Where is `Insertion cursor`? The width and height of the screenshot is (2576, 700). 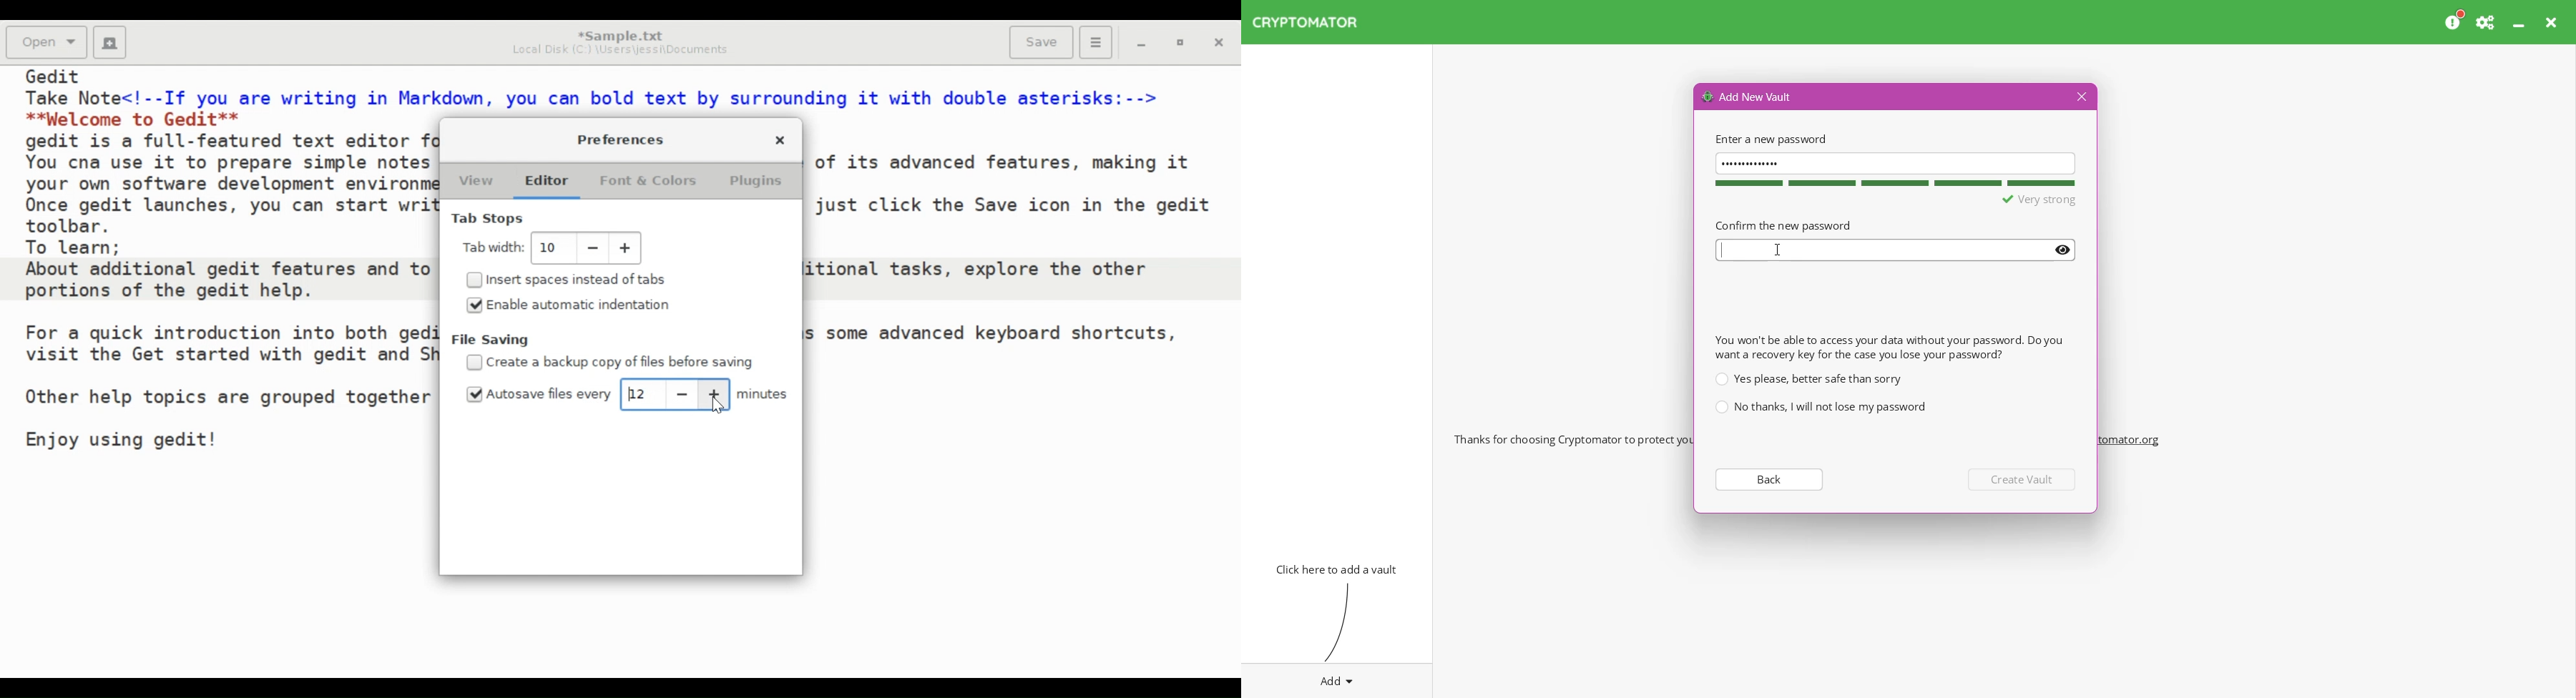 Insertion cursor is located at coordinates (1779, 250).